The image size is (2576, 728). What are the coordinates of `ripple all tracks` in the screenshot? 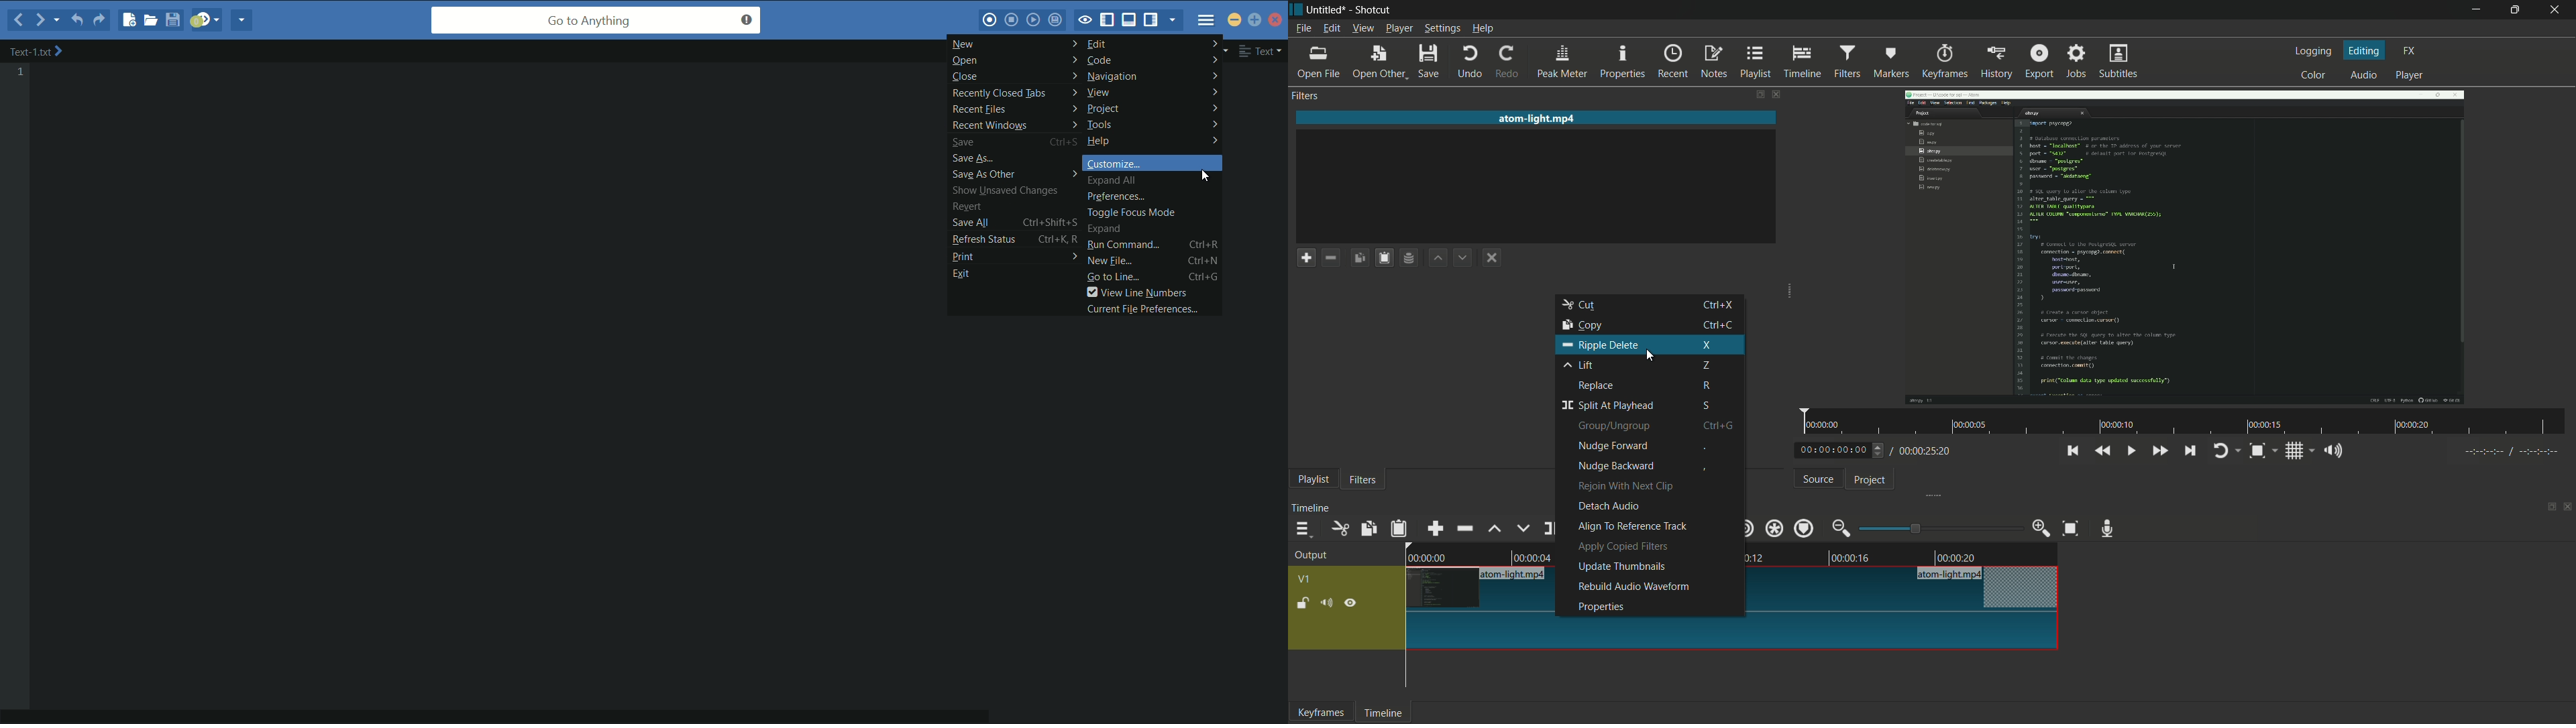 It's located at (1774, 528).